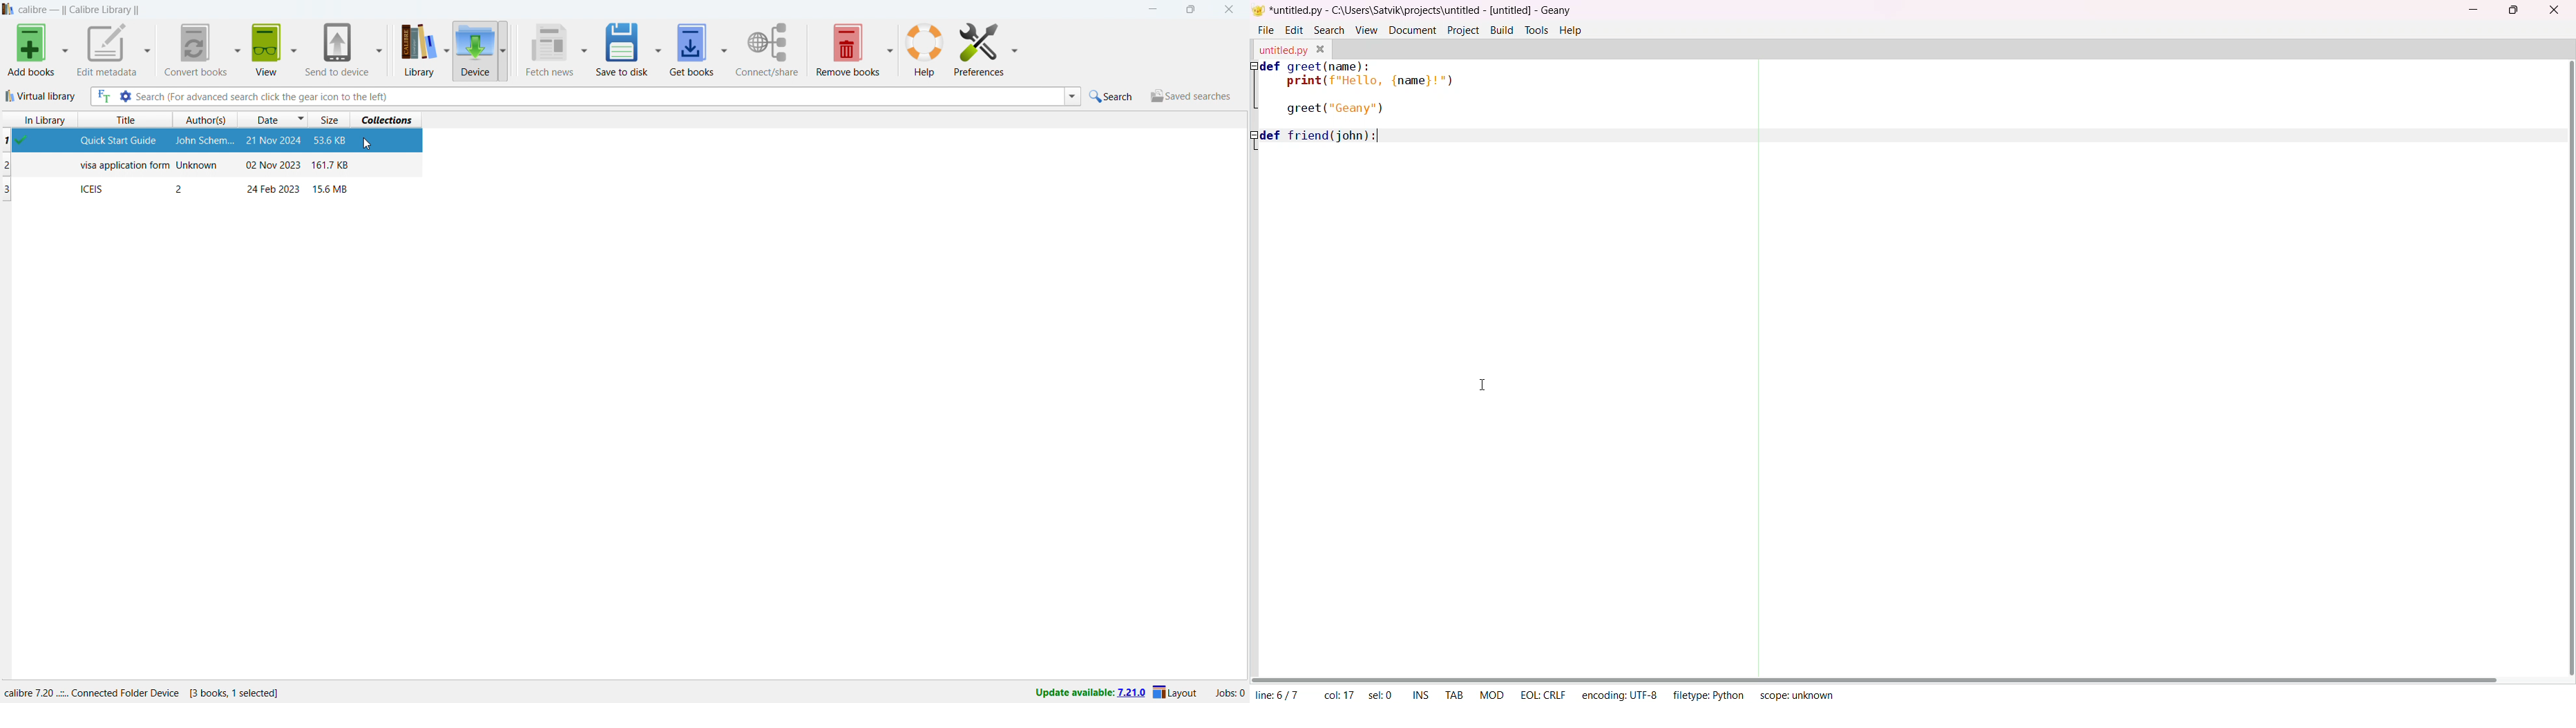 This screenshot has width=2576, height=728. What do you see at coordinates (1569, 30) in the screenshot?
I see `help` at bounding box center [1569, 30].